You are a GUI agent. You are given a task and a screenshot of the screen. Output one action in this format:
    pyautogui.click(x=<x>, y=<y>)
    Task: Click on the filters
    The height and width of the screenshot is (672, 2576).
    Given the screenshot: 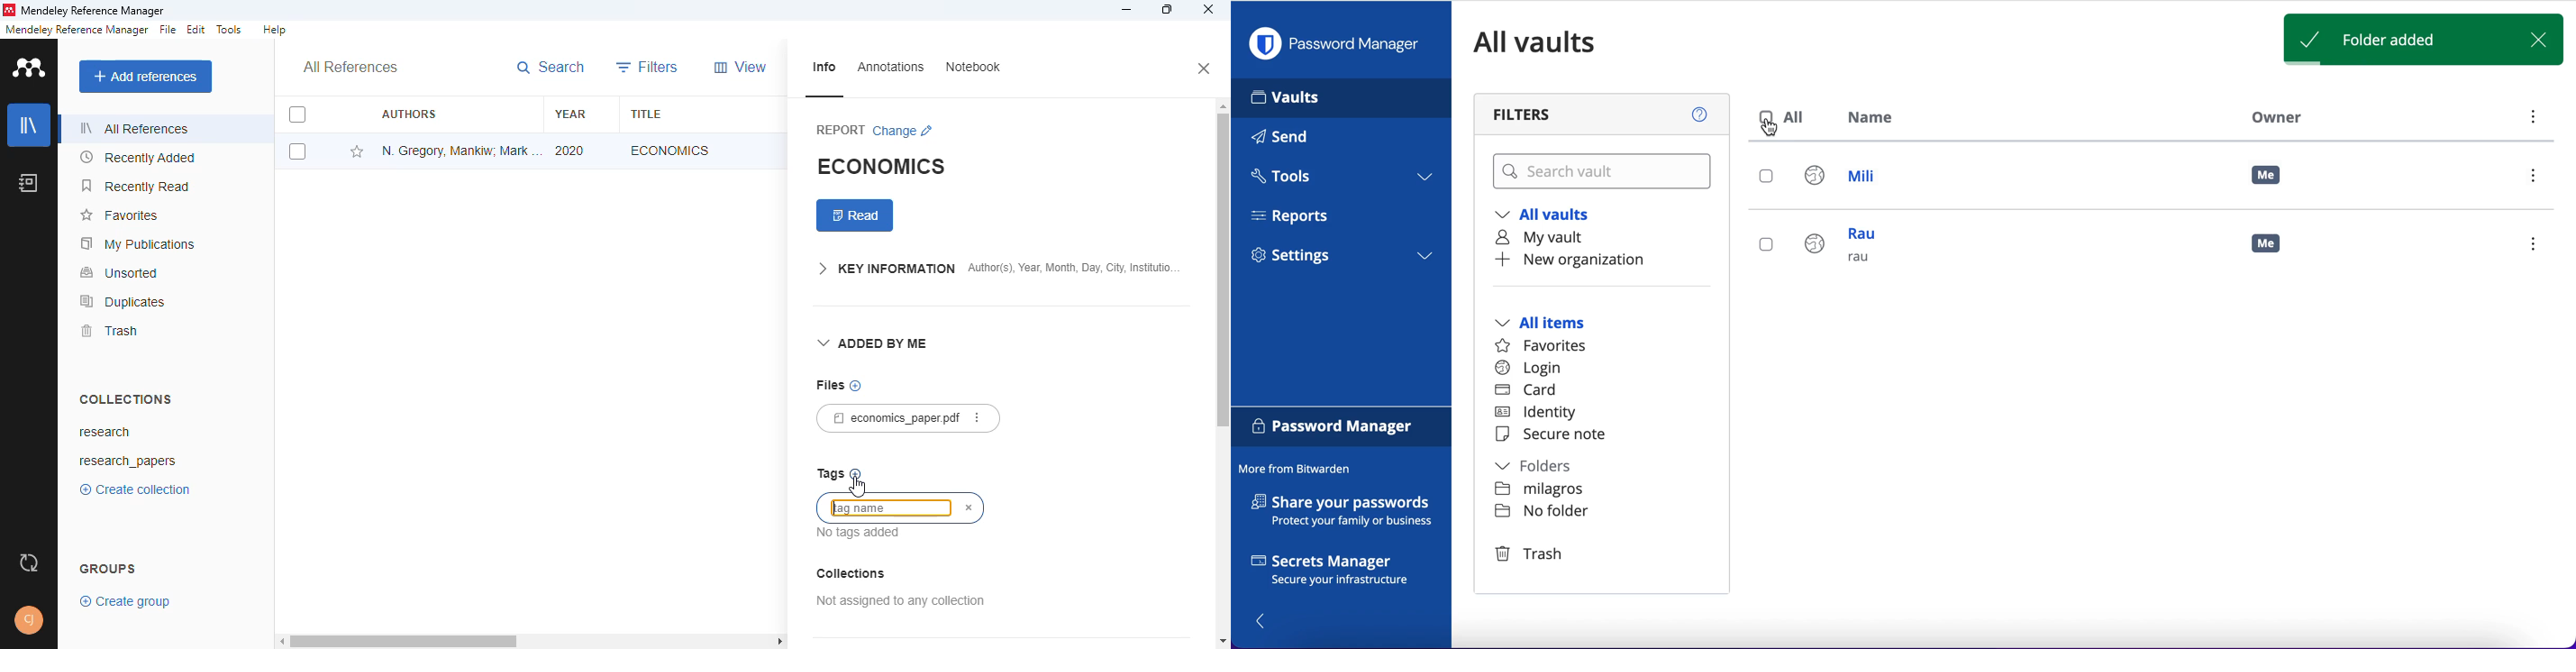 What is the action you would take?
    pyautogui.click(x=1604, y=114)
    